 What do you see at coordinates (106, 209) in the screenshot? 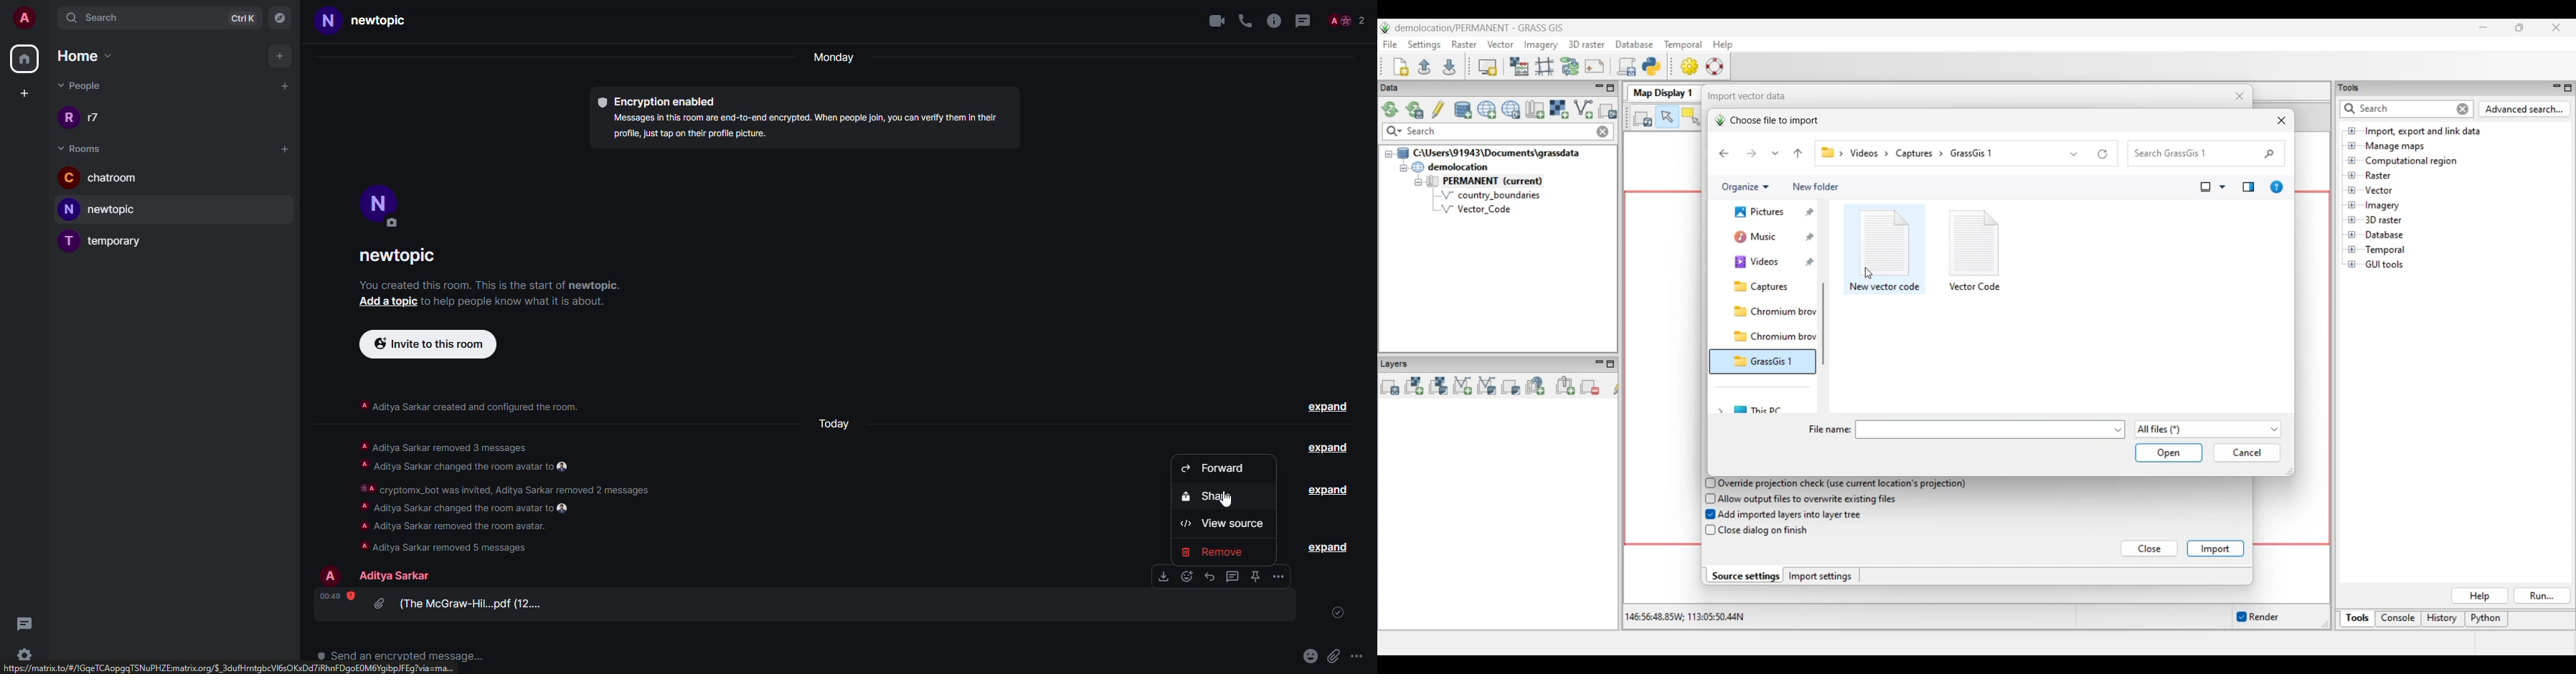
I see `new topic` at bounding box center [106, 209].